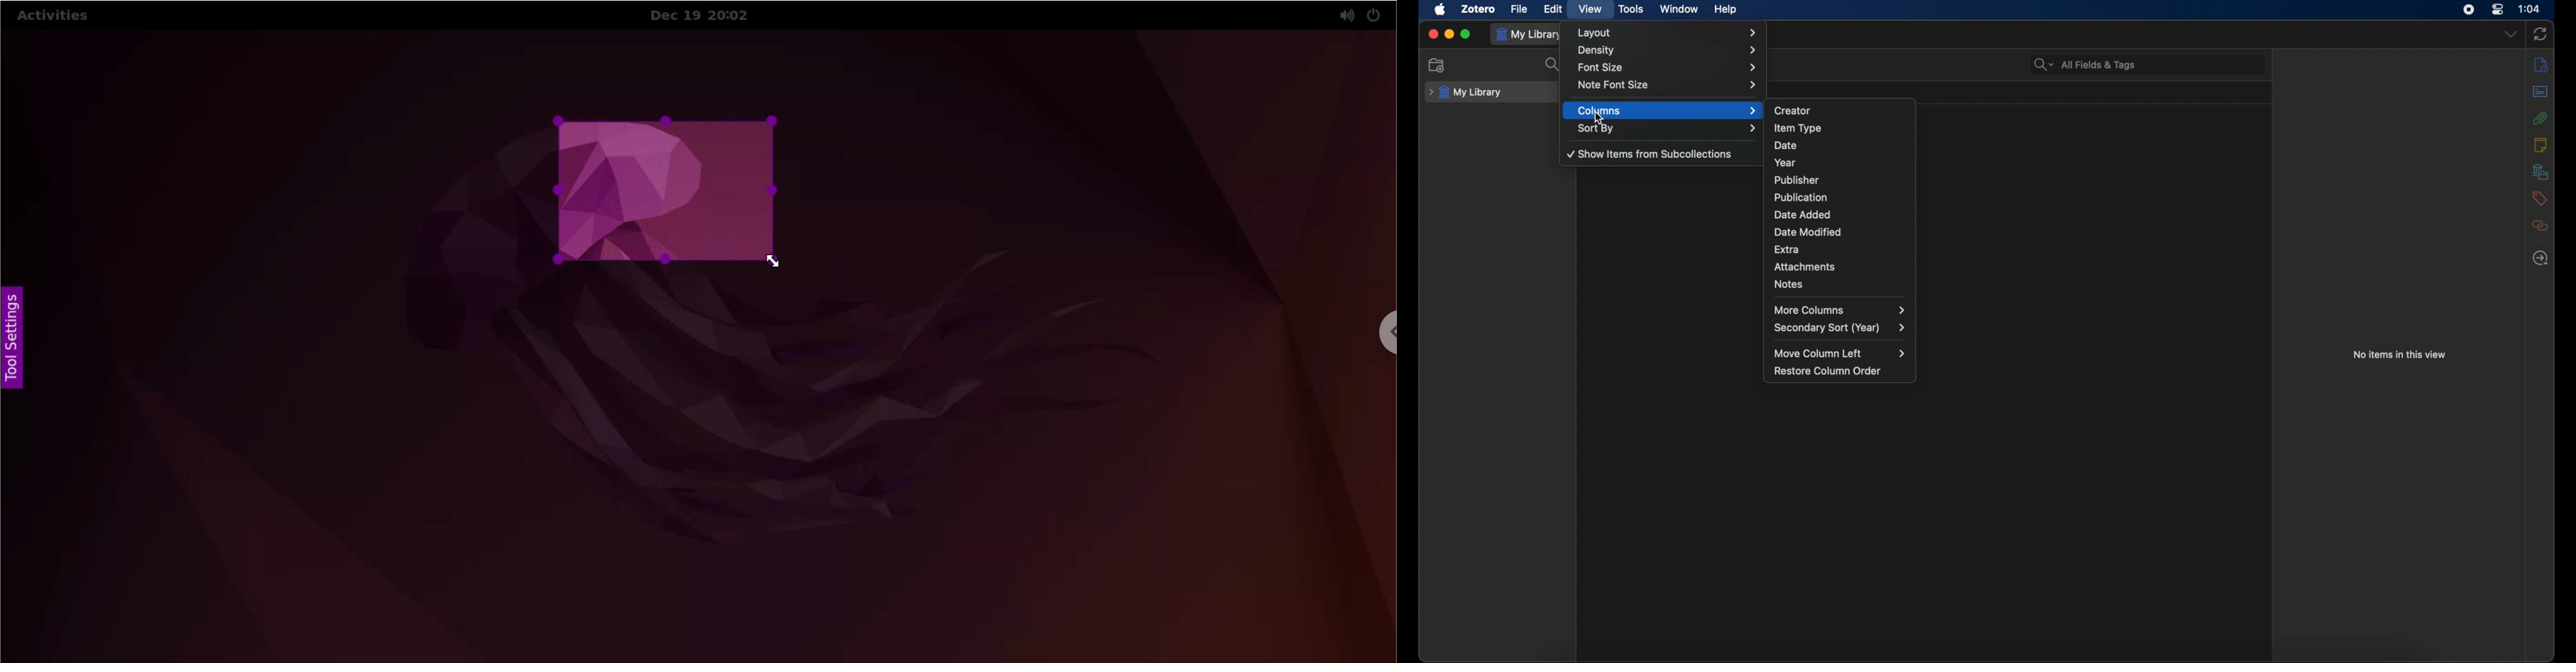  What do you see at coordinates (1479, 10) in the screenshot?
I see `zotero` at bounding box center [1479, 10].